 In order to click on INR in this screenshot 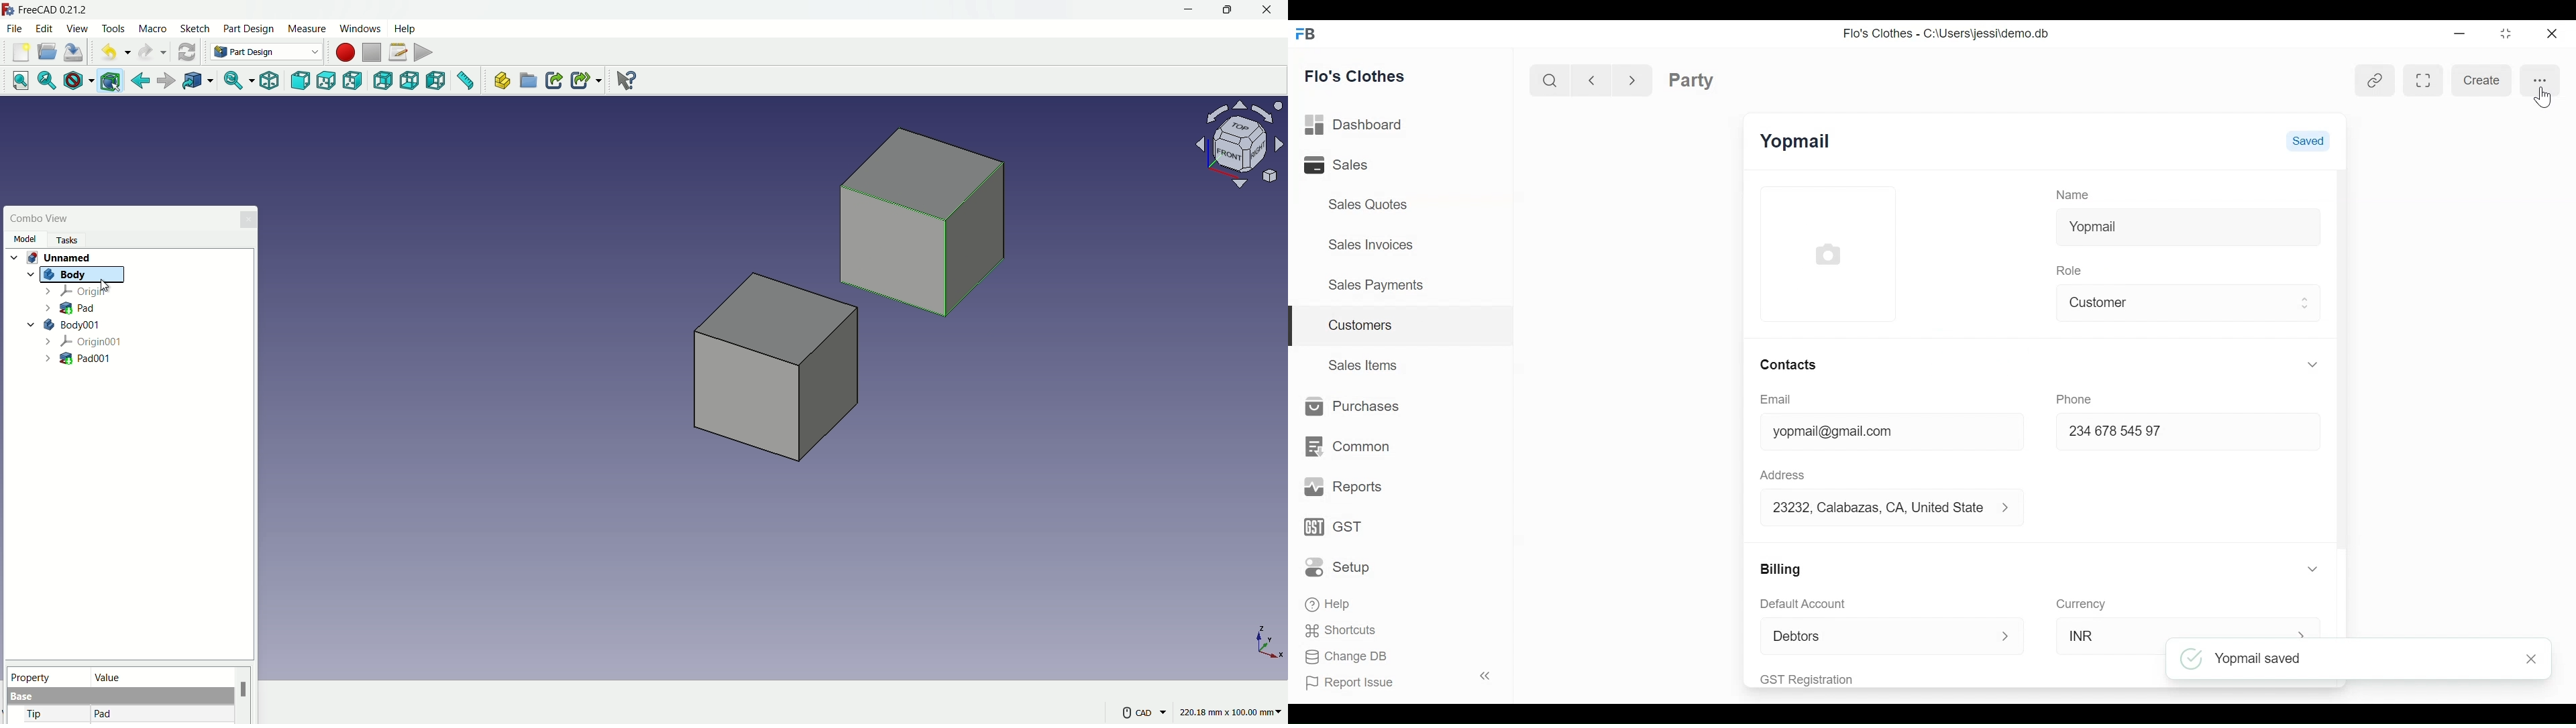, I will do `click(2103, 636)`.